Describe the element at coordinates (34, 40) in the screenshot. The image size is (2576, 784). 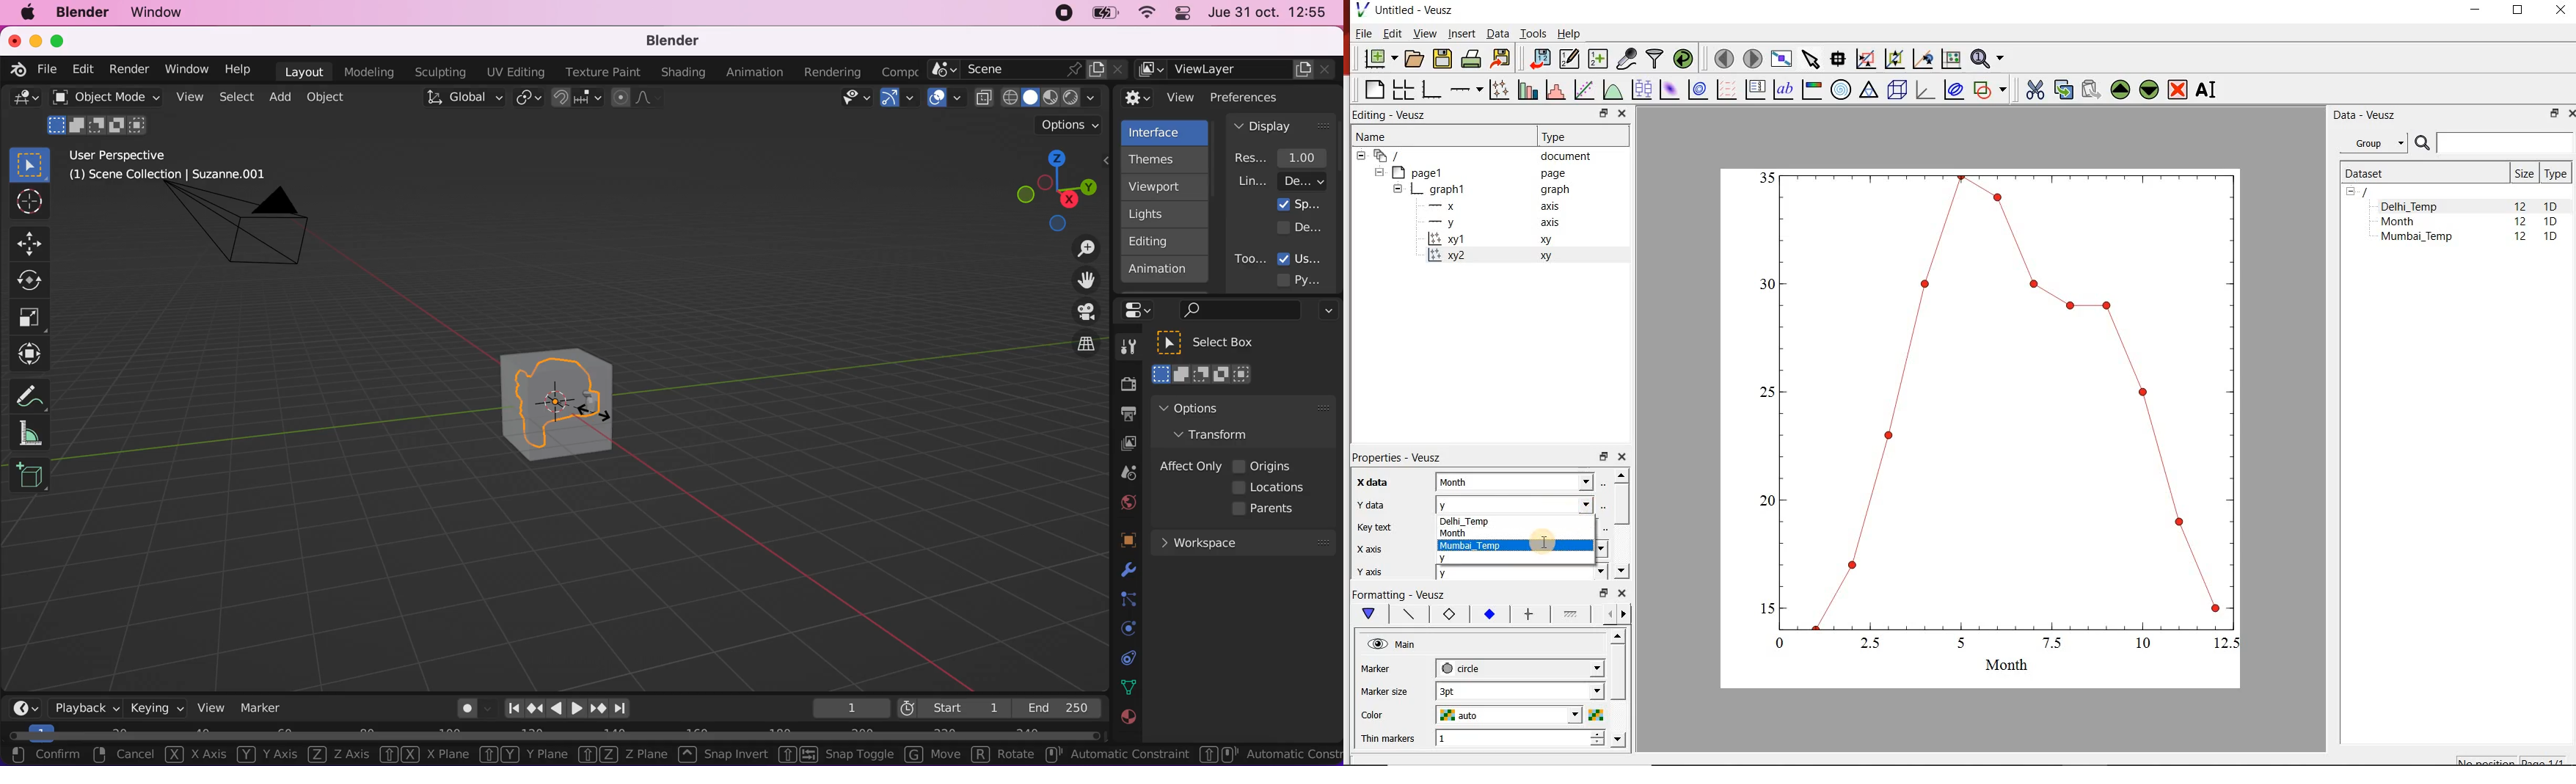
I see `minimize` at that location.